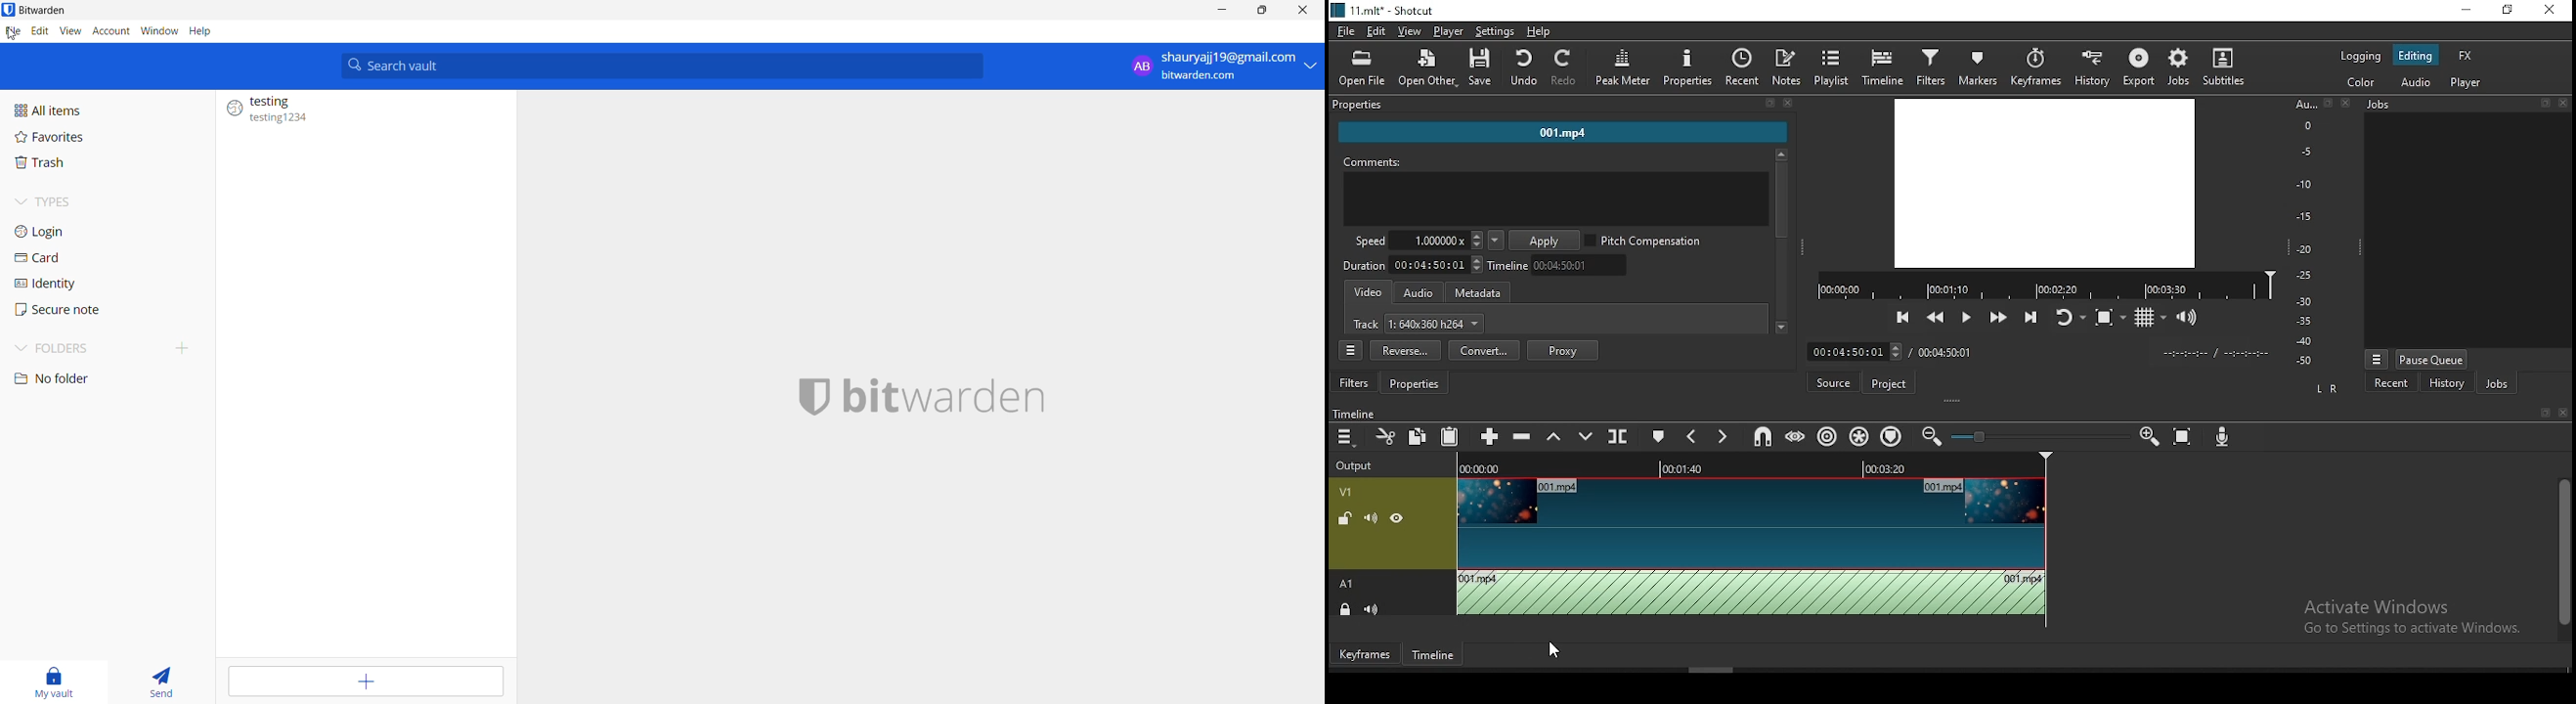  What do you see at coordinates (2319, 233) in the screenshot?
I see `audio scale` at bounding box center [2319, 233].